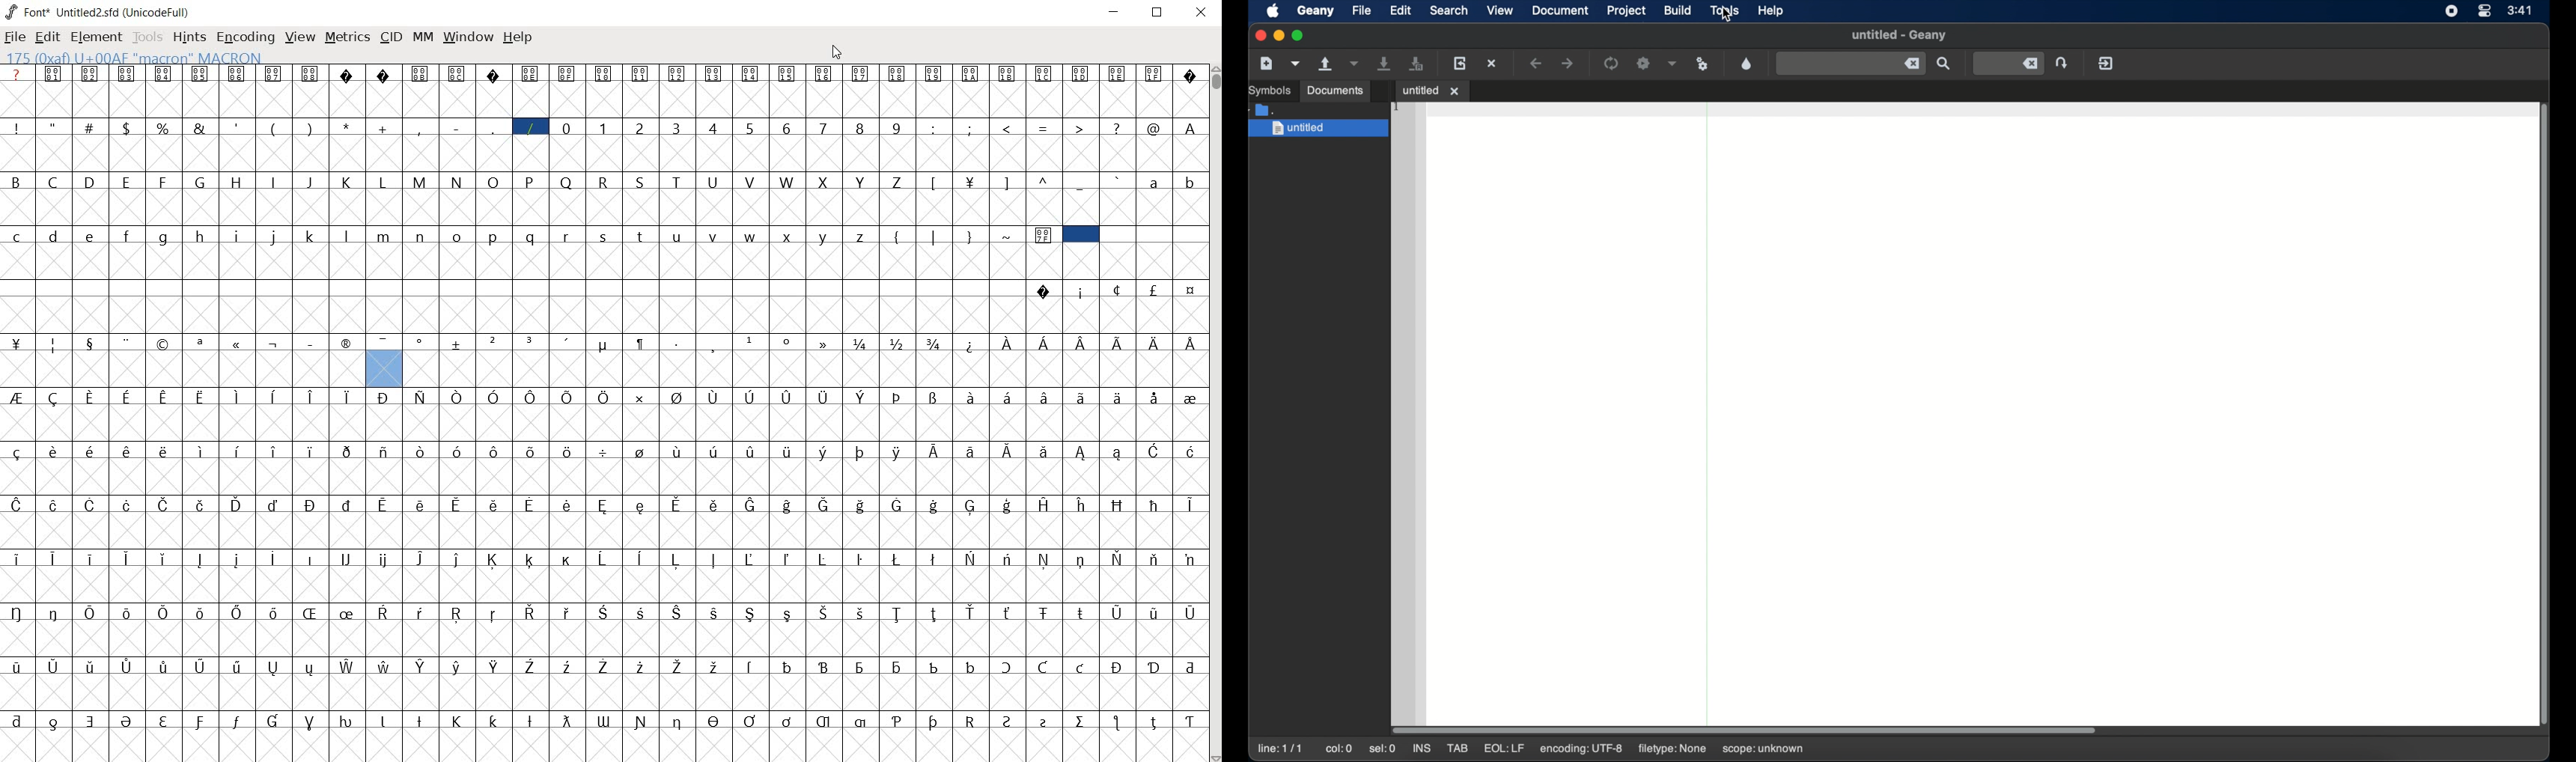  I want to click on Symbol, so click(166, 613).